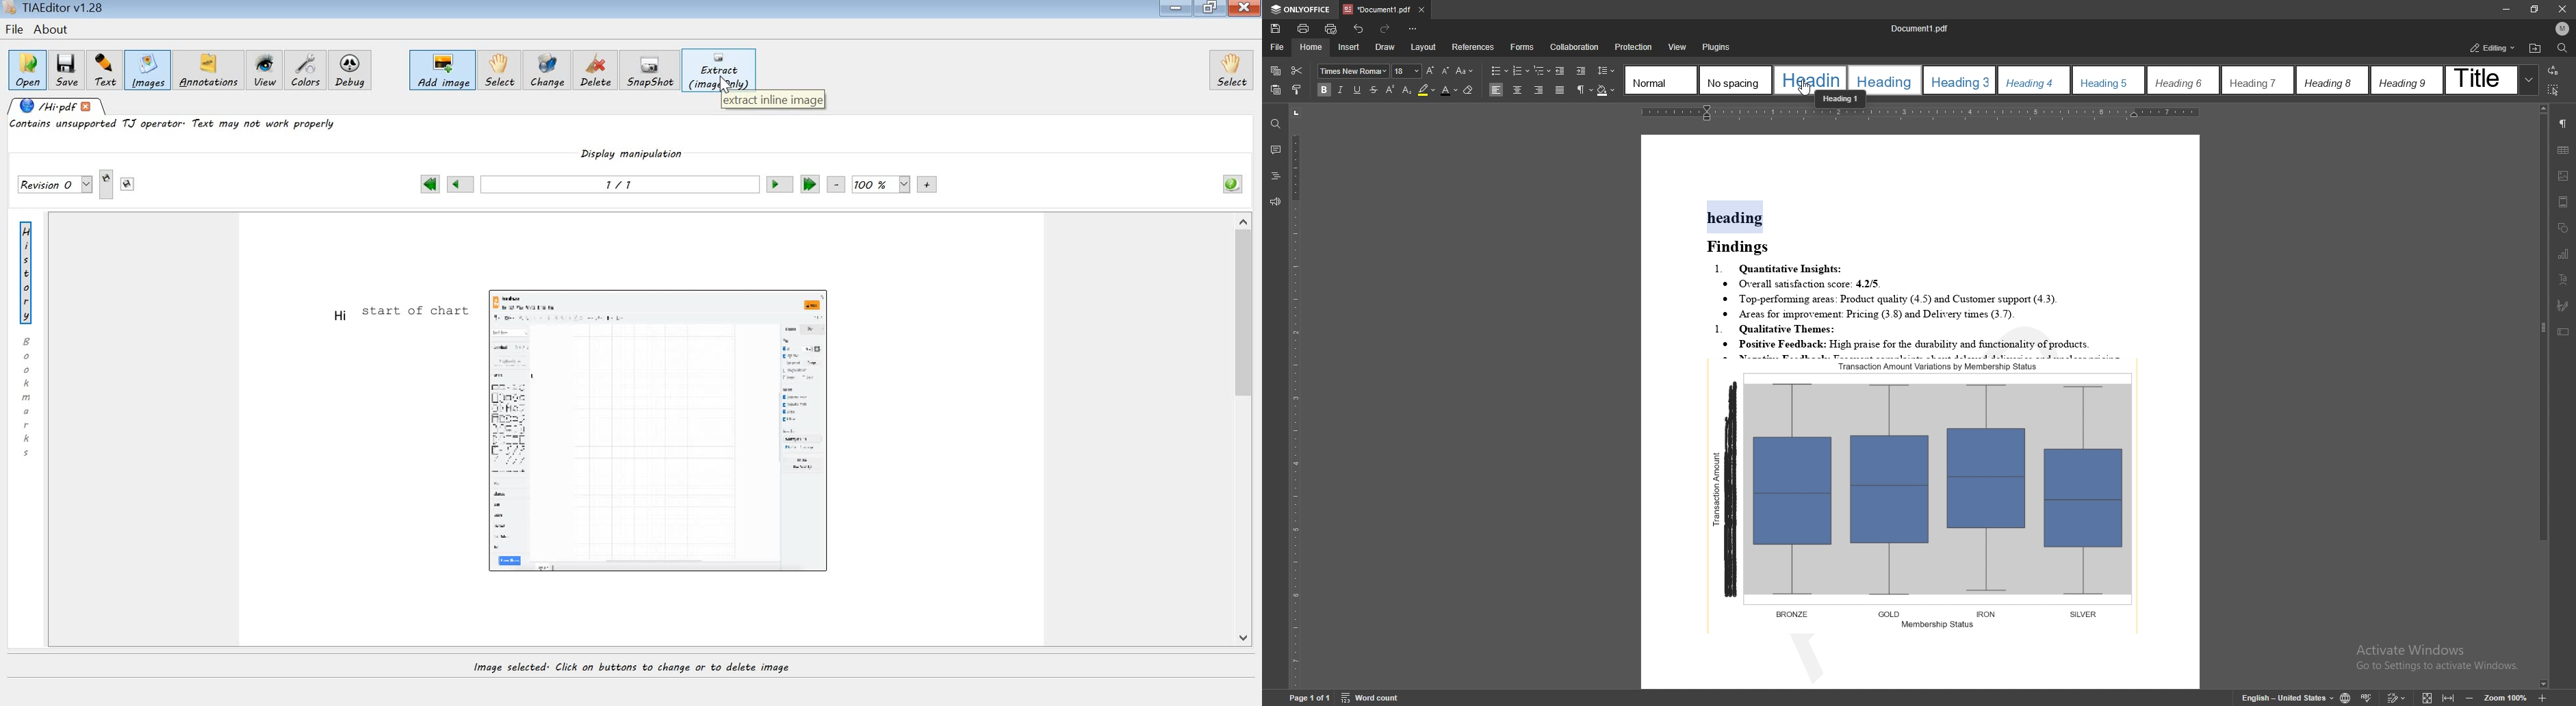 Image resolution: width=2576 pixels, height=728 pixels. What do you see at coordinates (2562, 29) in the screenshot?
I see `profile` at bounding box center [2562, 29].